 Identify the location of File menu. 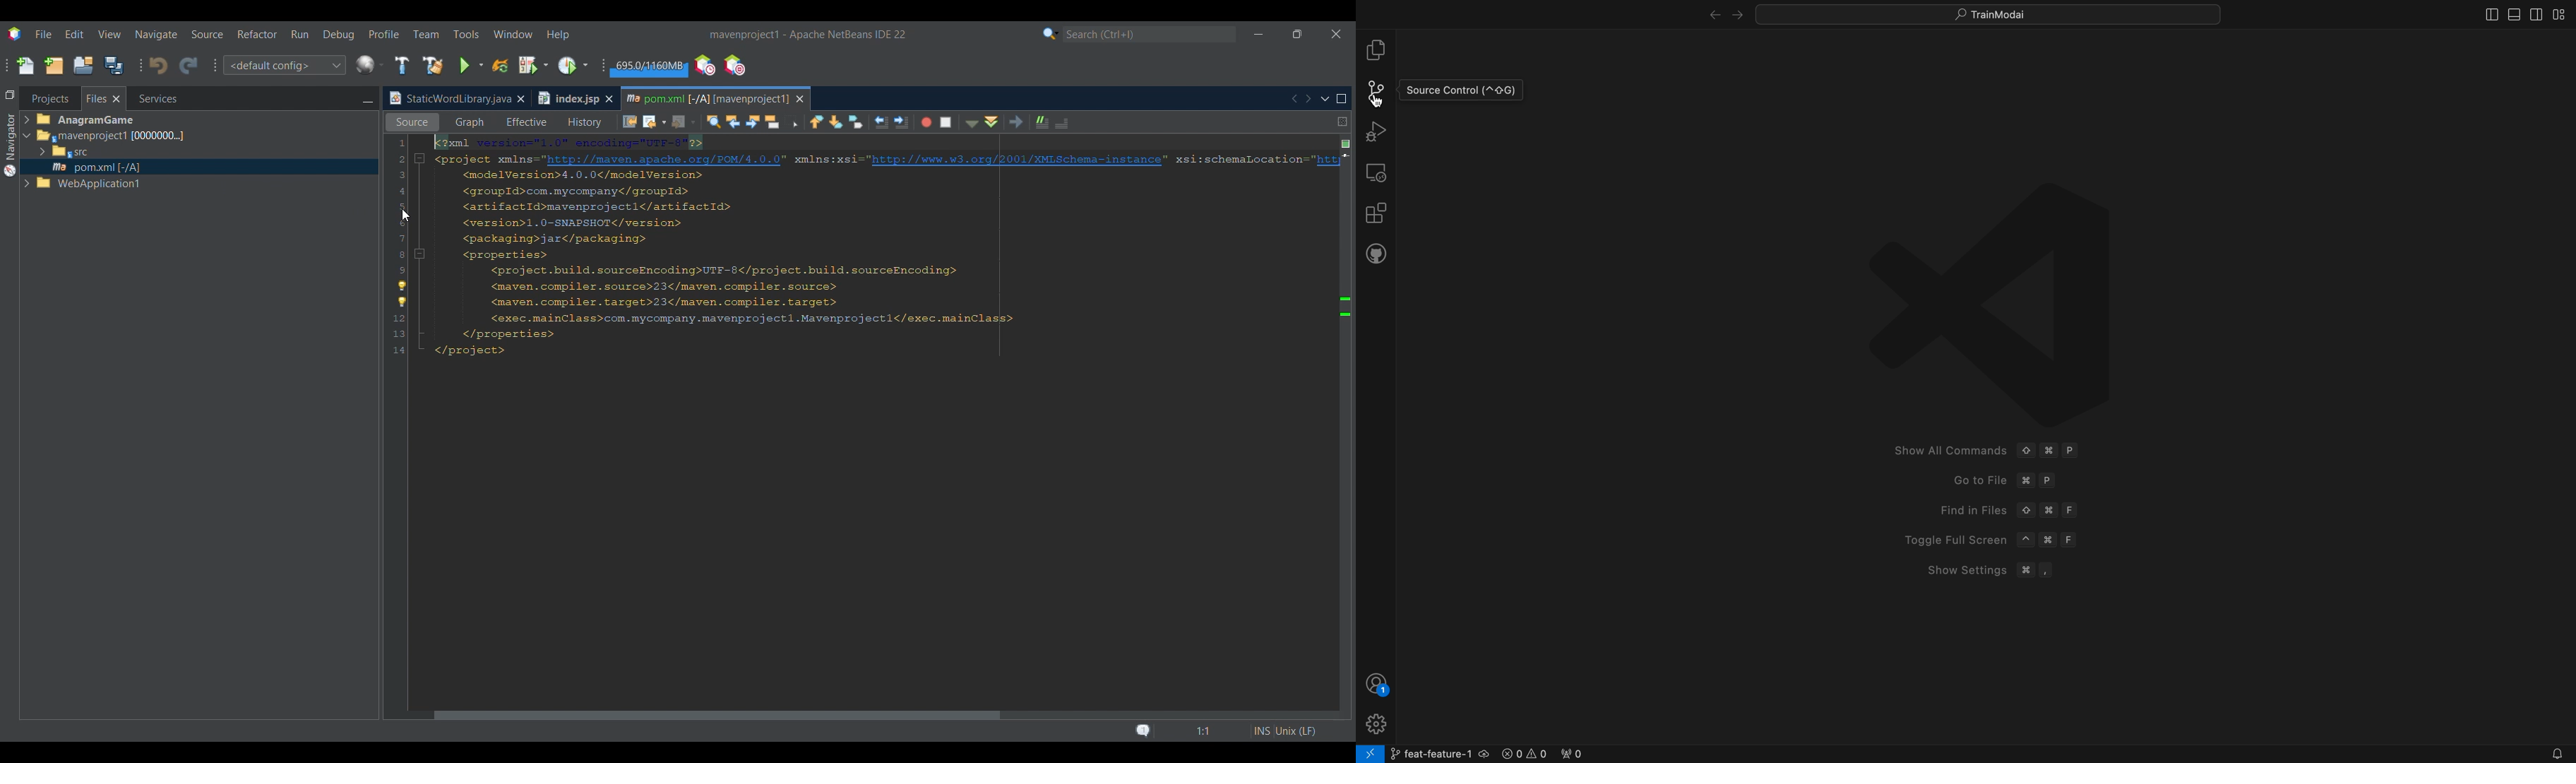
(43, 34).